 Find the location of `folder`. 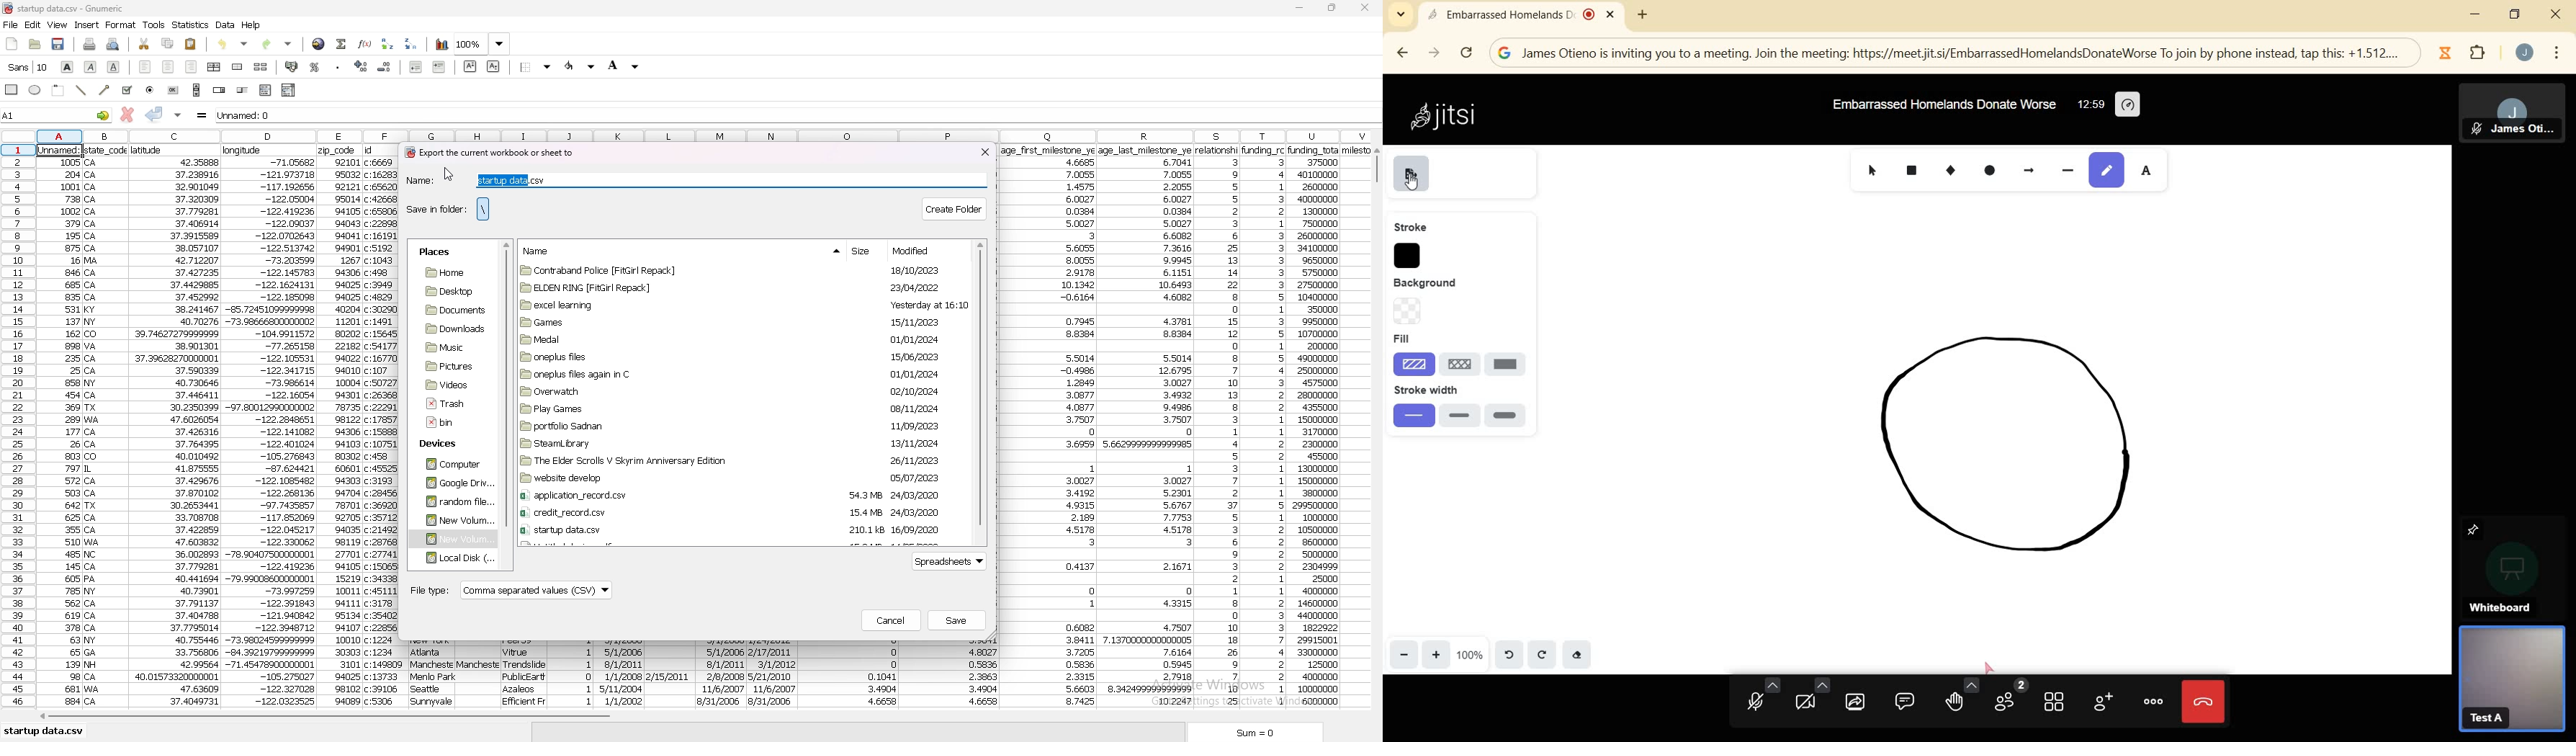

folder is located at coordinates (449, 367).